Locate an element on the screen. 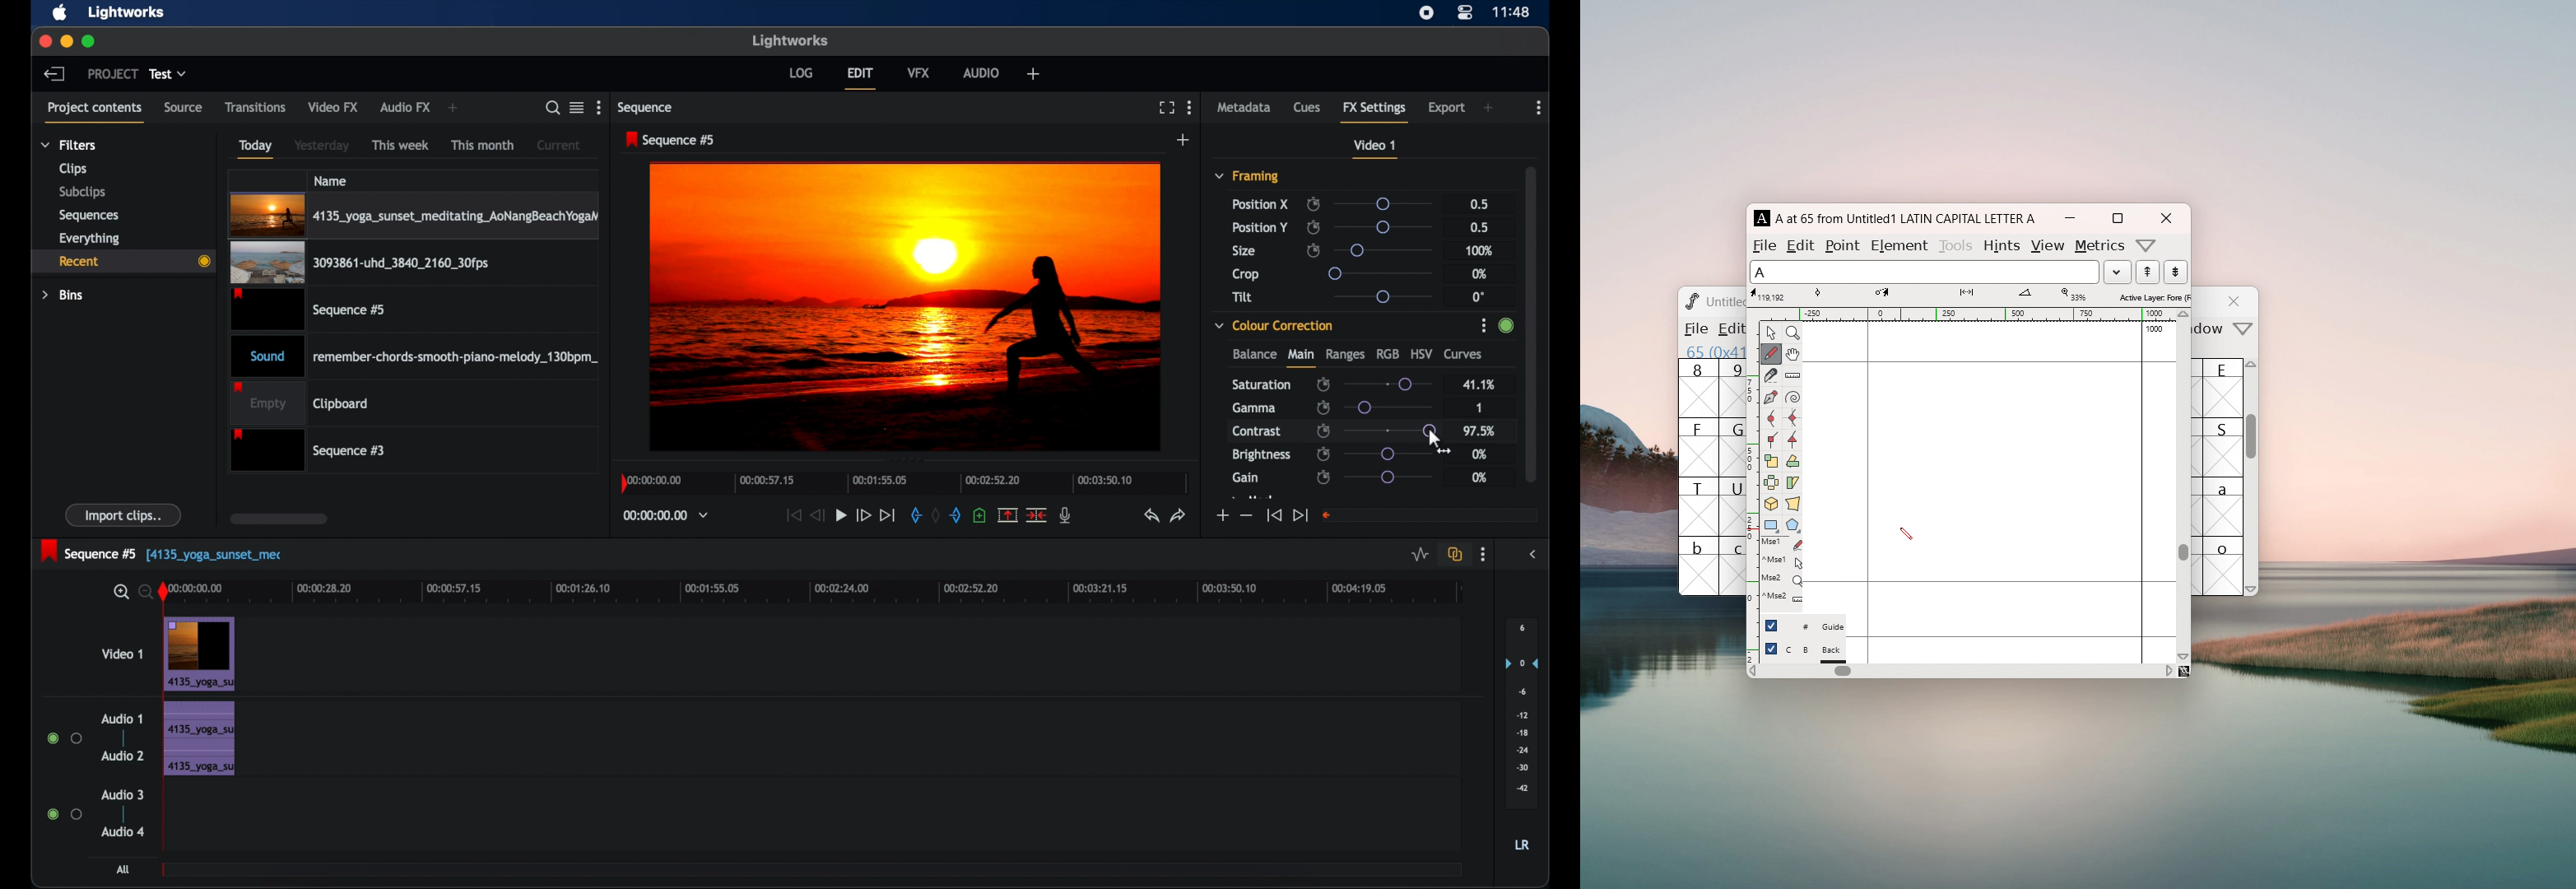 The width and height of the screenshot is (2576, 896). project contents is located at coordinates (97, 111).